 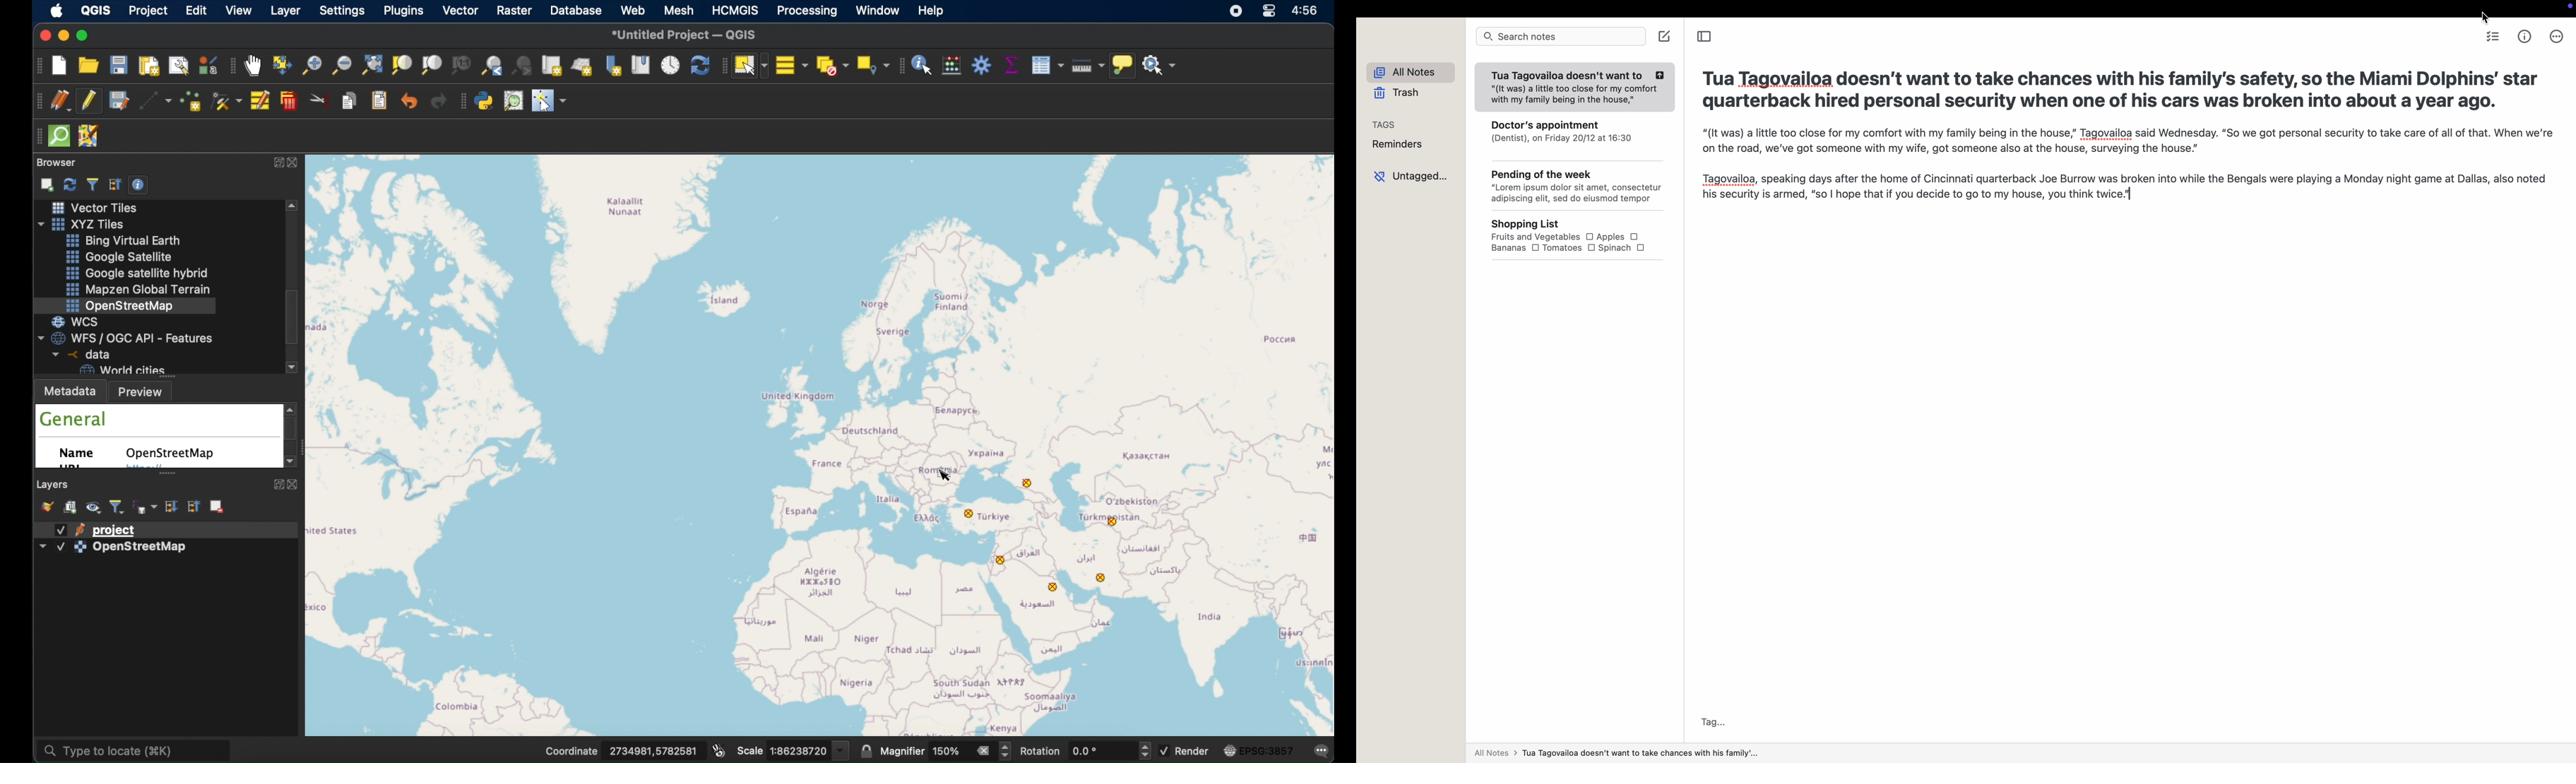 What do you see at coordinates (1577, 137) in the screenshot?
I see `Doctor's appointment
(Dentist), on Friday 20/12 at 16:30` at bounding box center [1577, 137].